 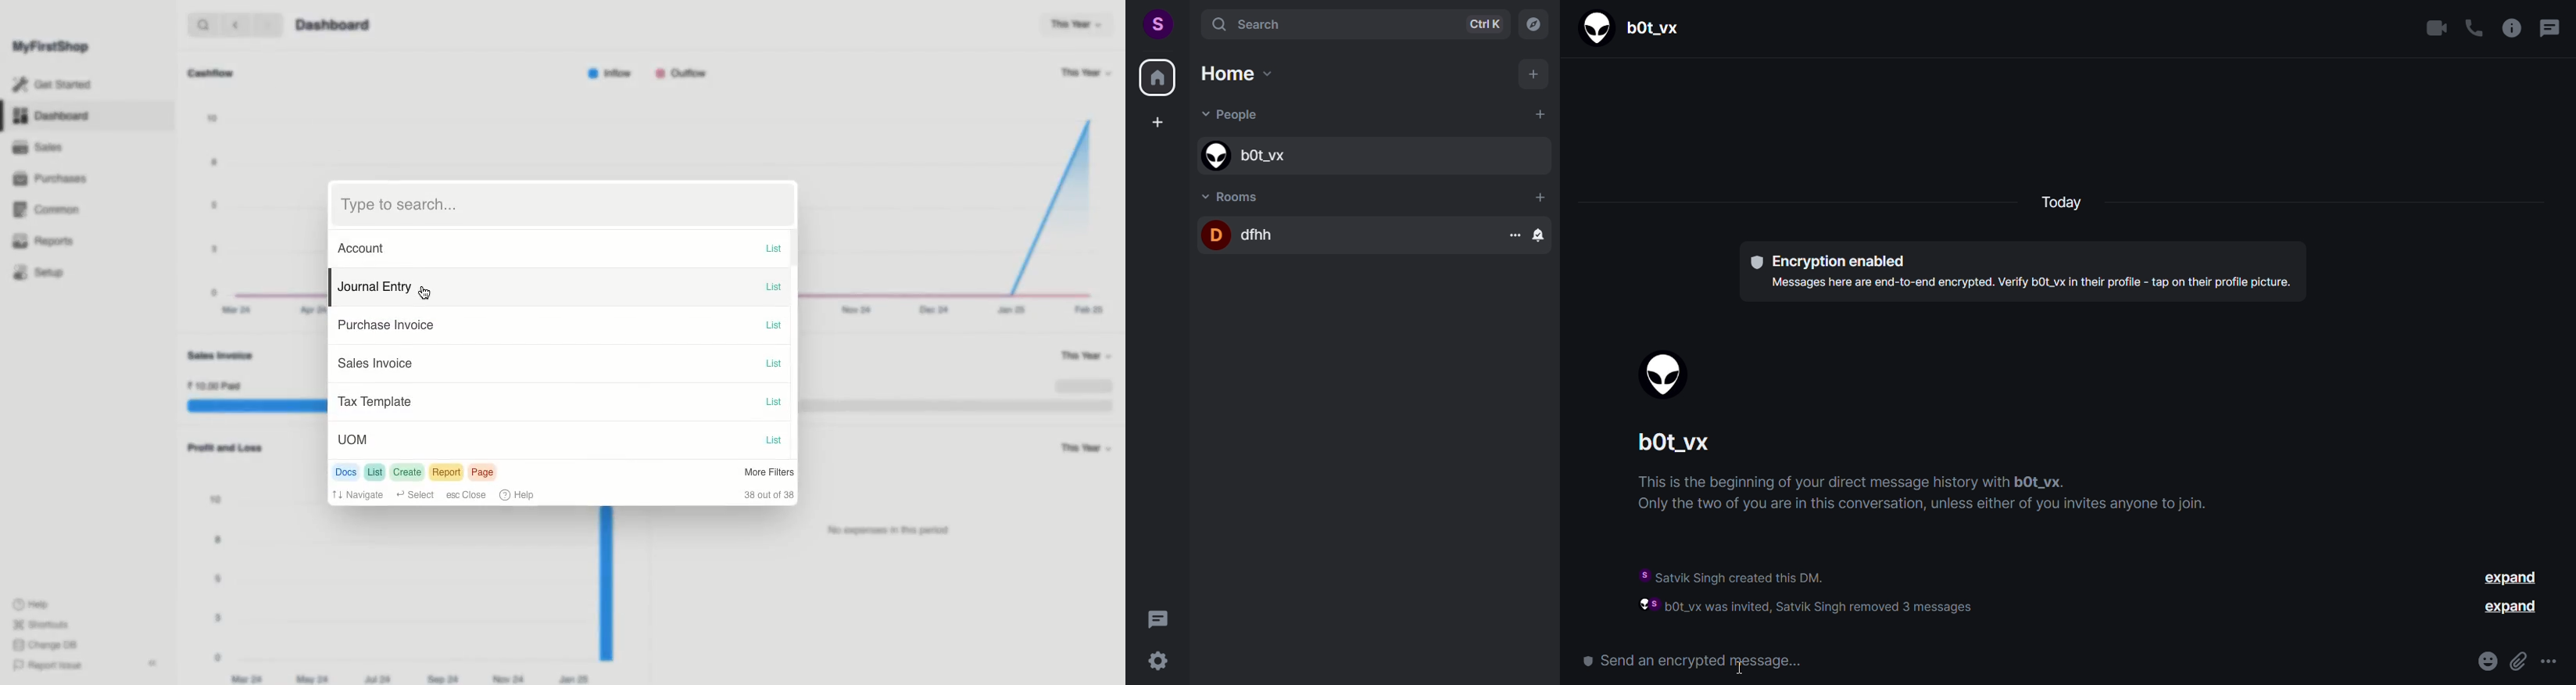 I want to click on Sales Invoice, so click(x=374, y=363).